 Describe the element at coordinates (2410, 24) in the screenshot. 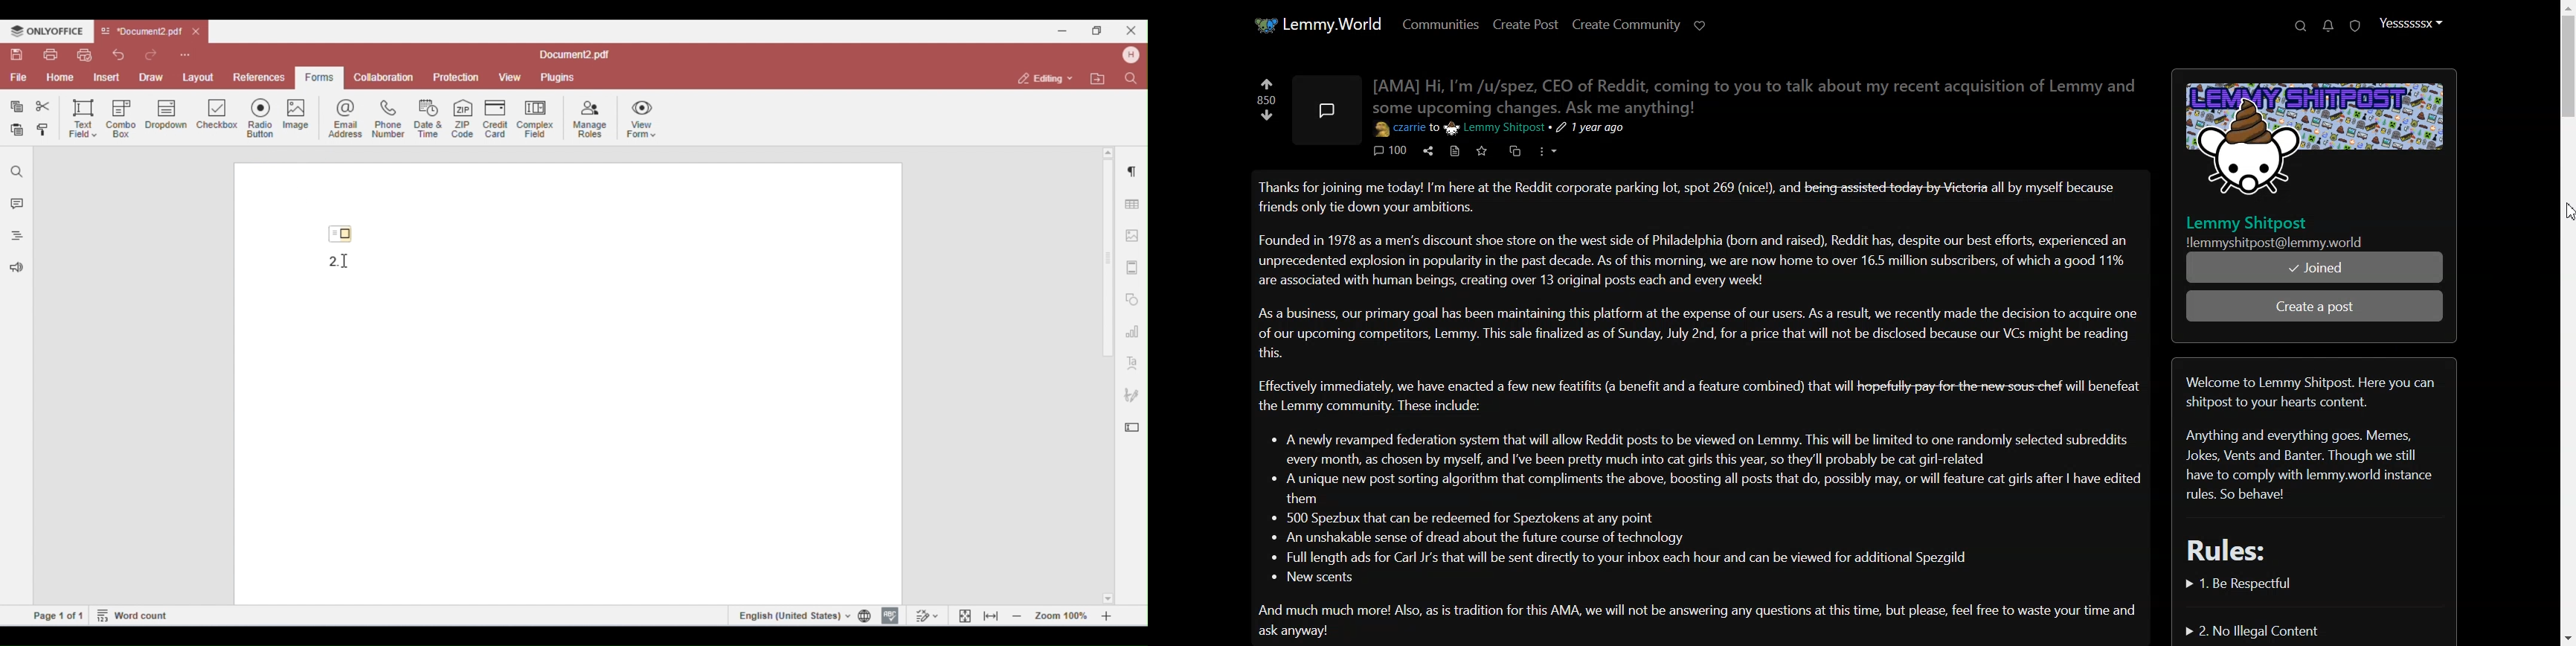

I see `Profile` at that location.